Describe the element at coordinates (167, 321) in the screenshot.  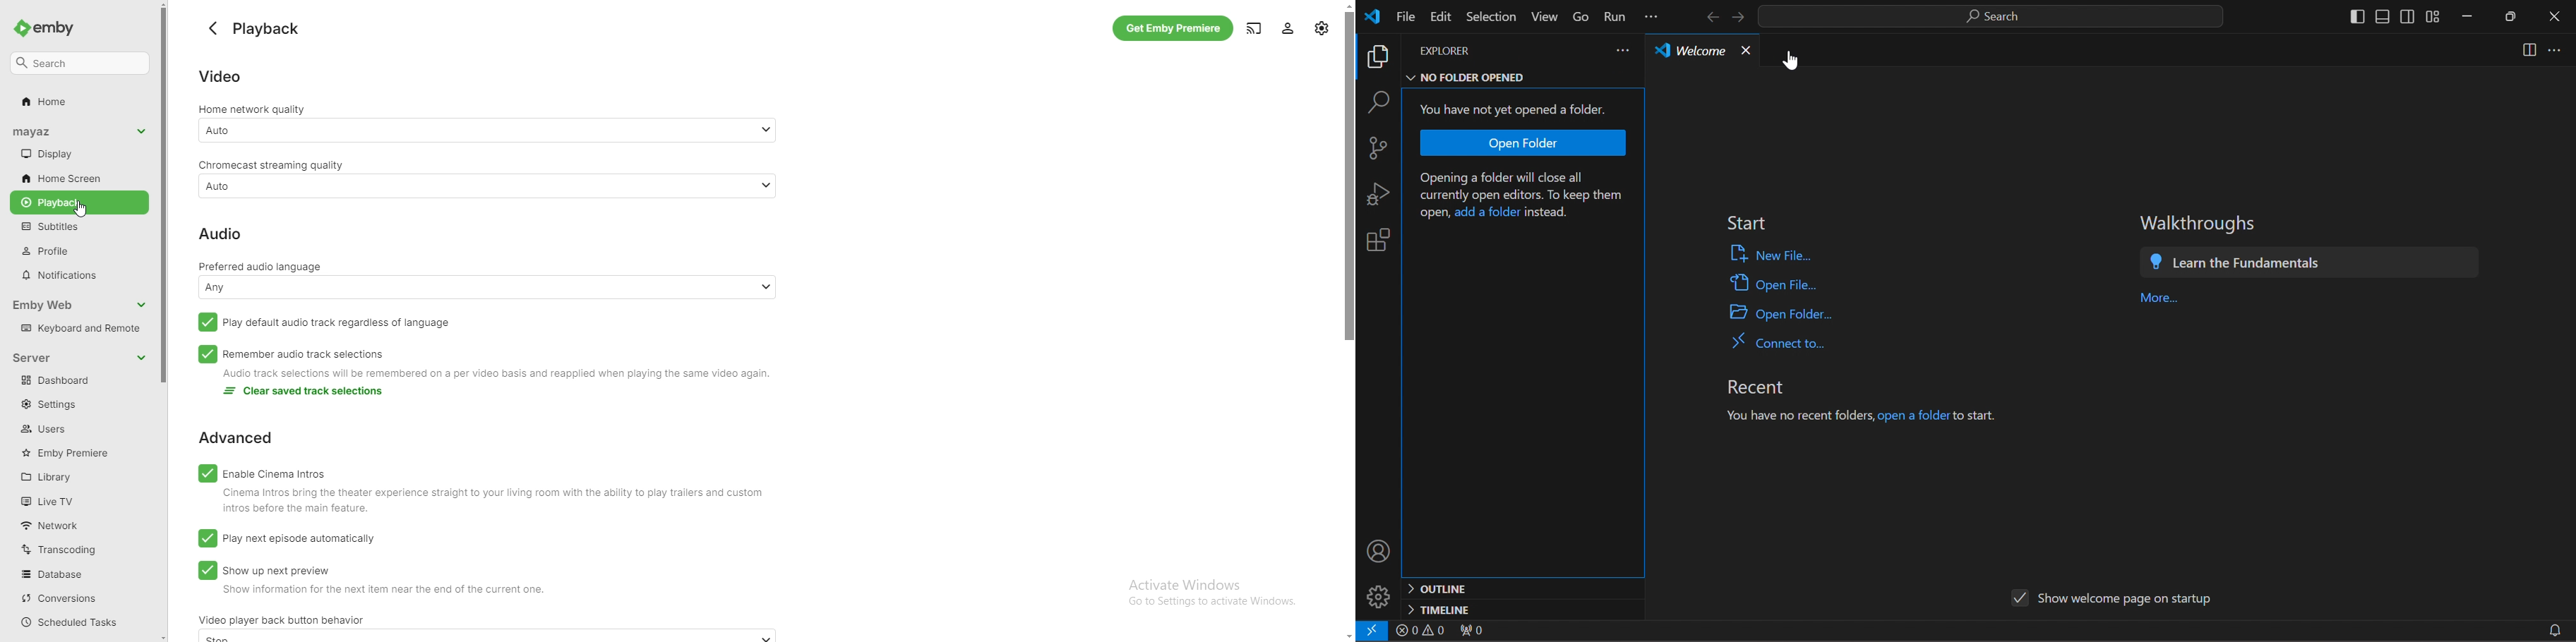
I see `scroll bar` at that location.